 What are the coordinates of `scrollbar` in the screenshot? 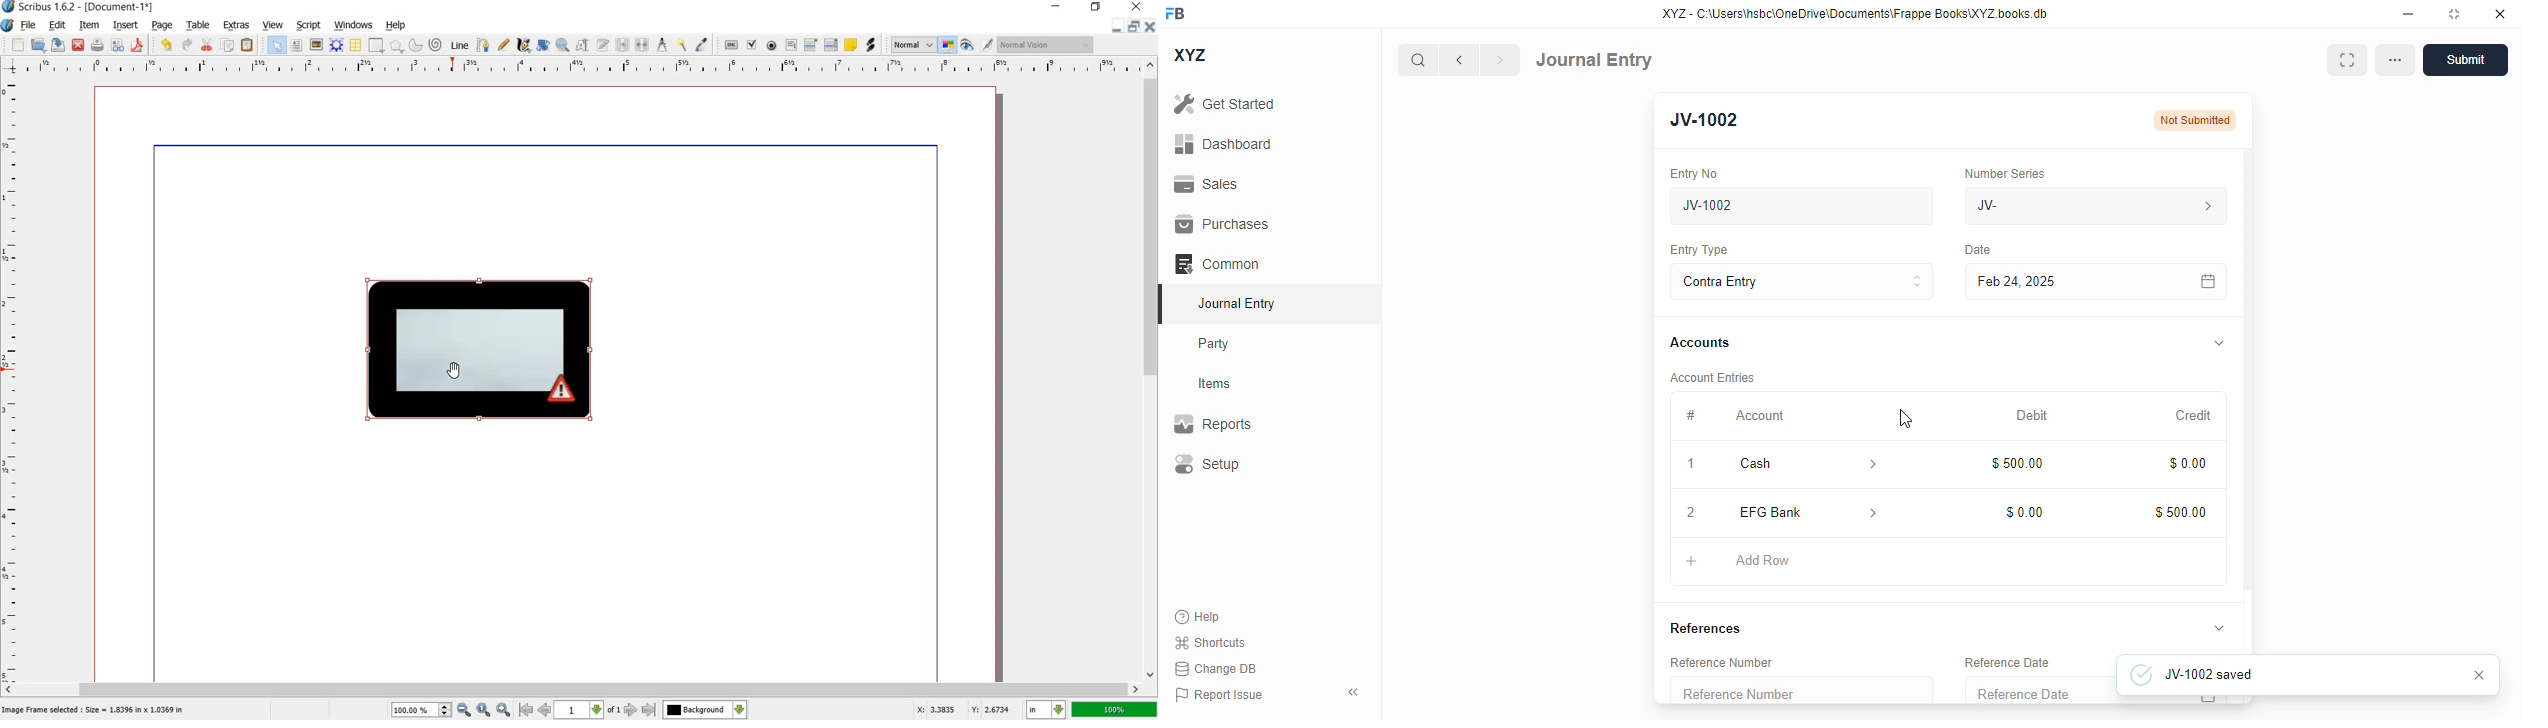 It's located at (1152, 371).